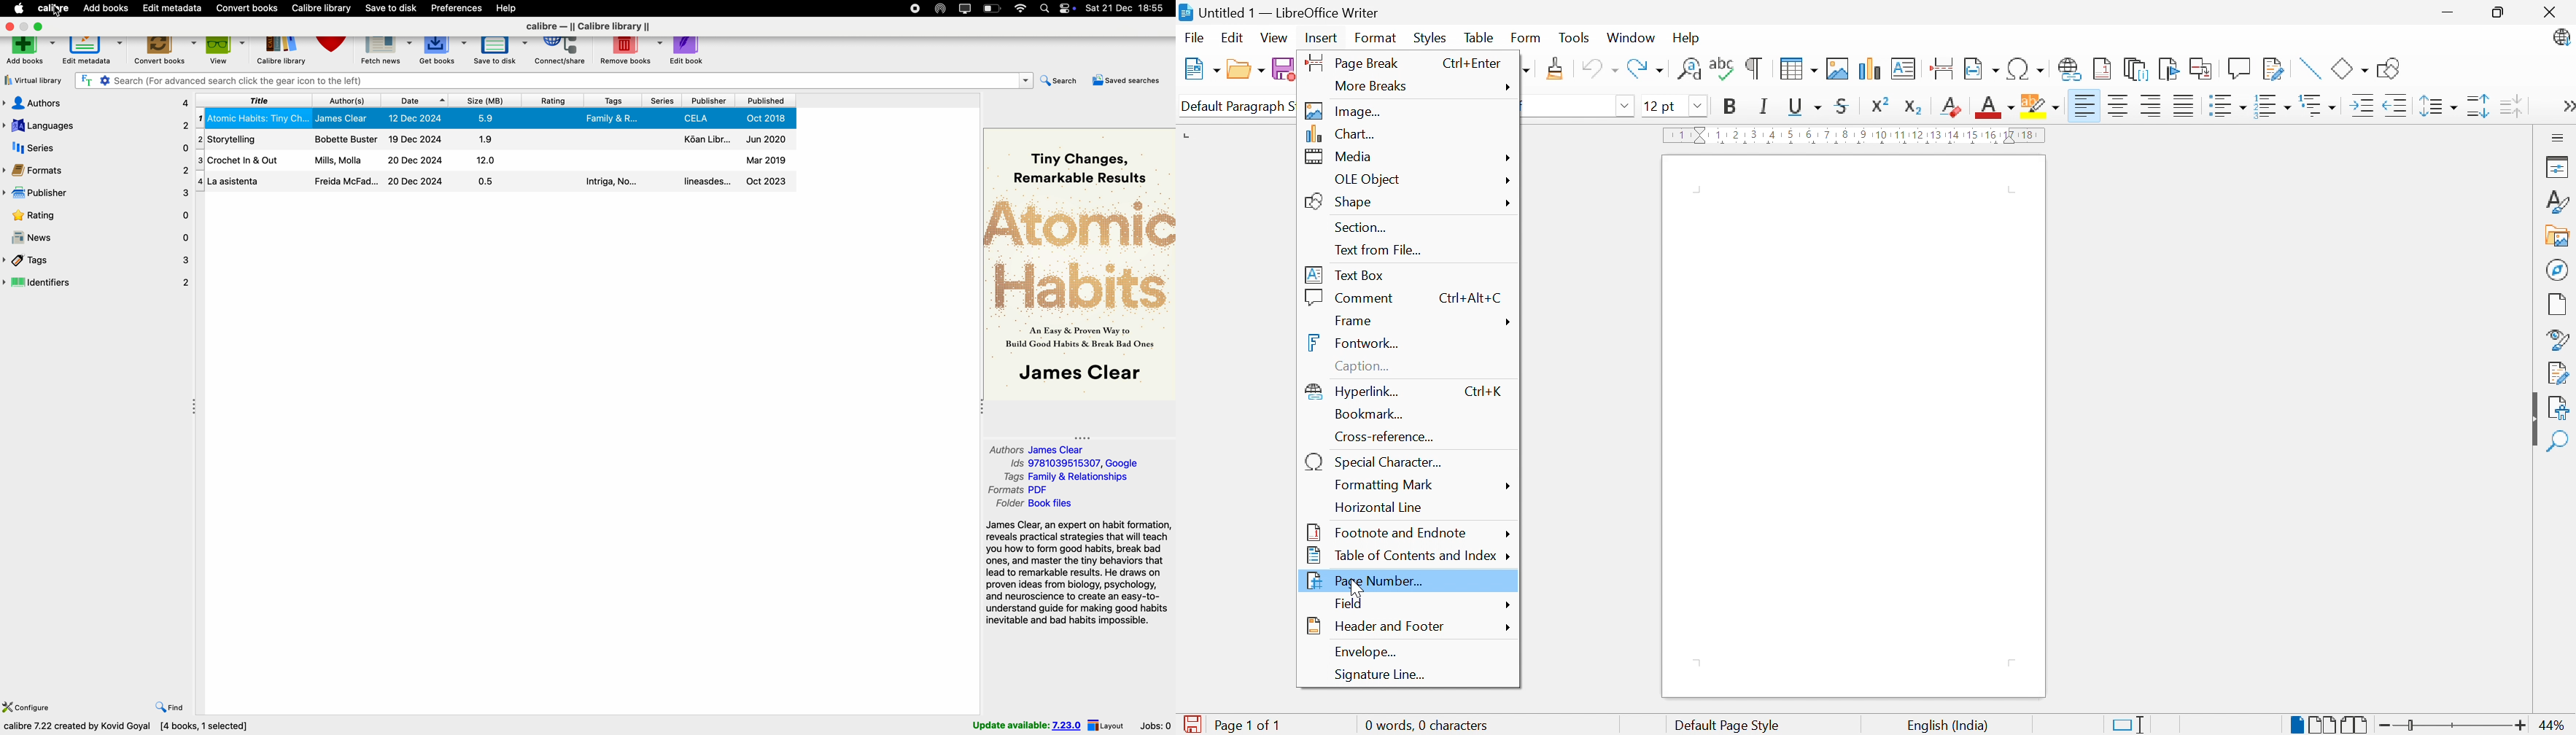  I want to click on Close, so click(2550, 13).